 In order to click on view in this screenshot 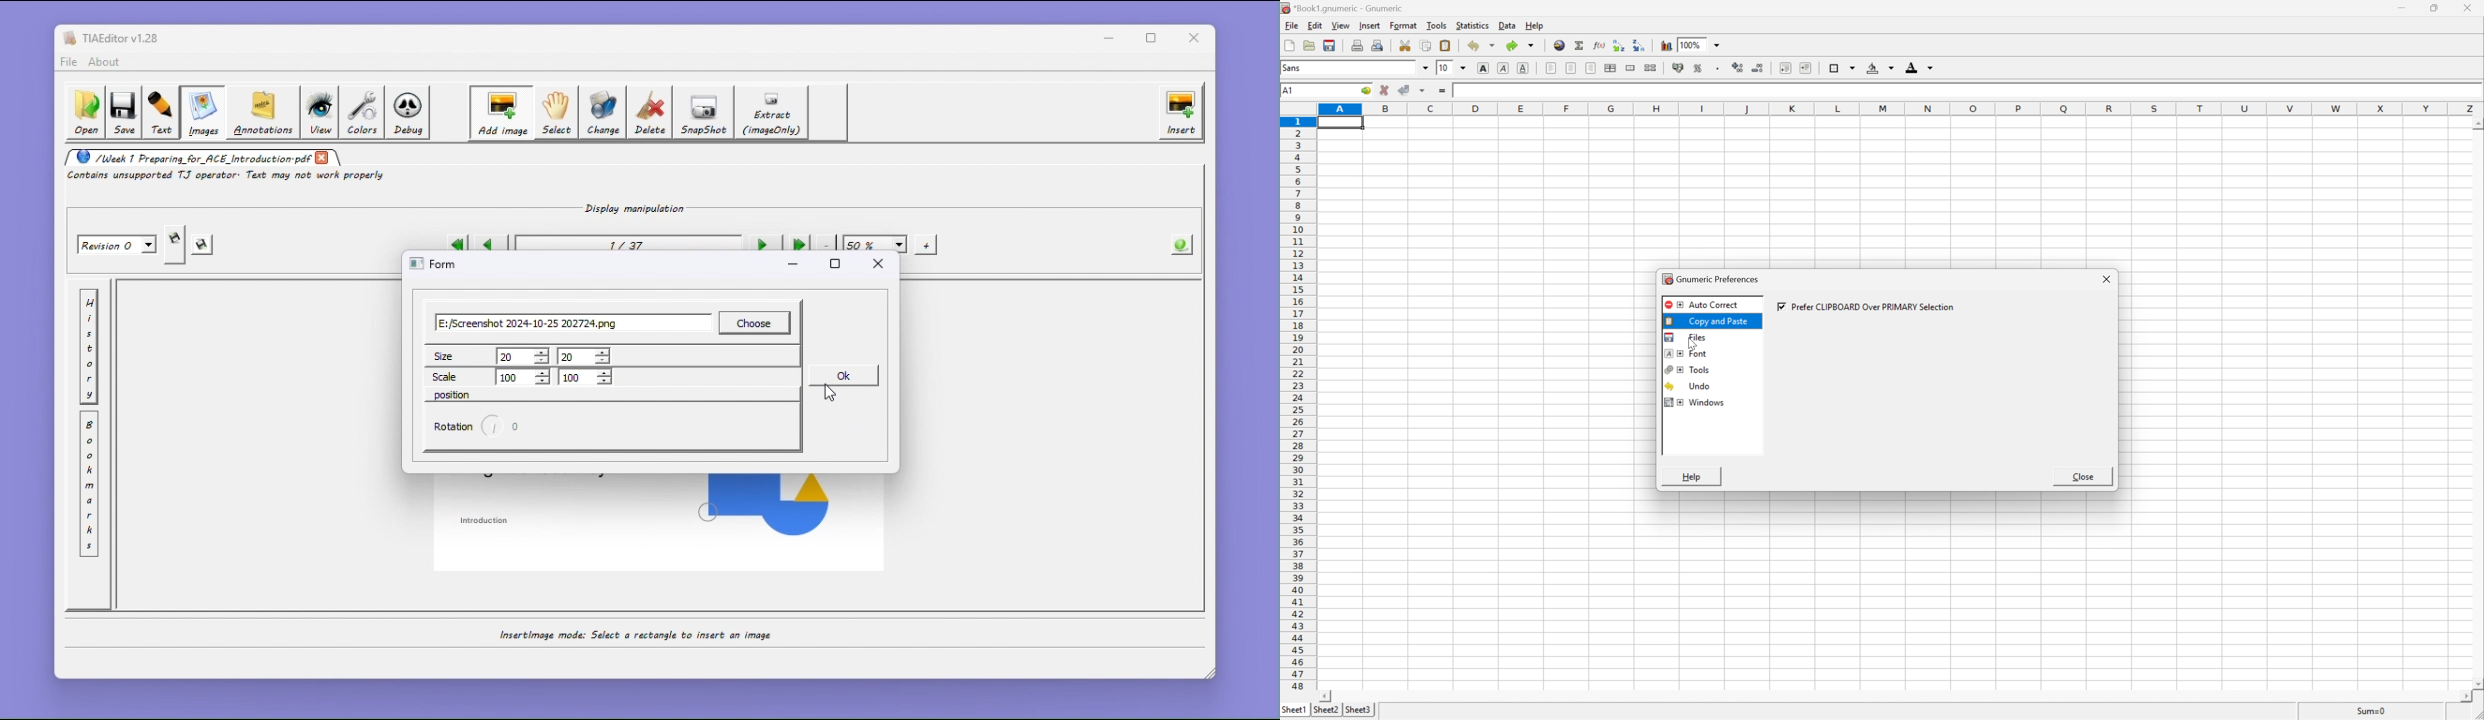, I will do `click(1339, 25)`.